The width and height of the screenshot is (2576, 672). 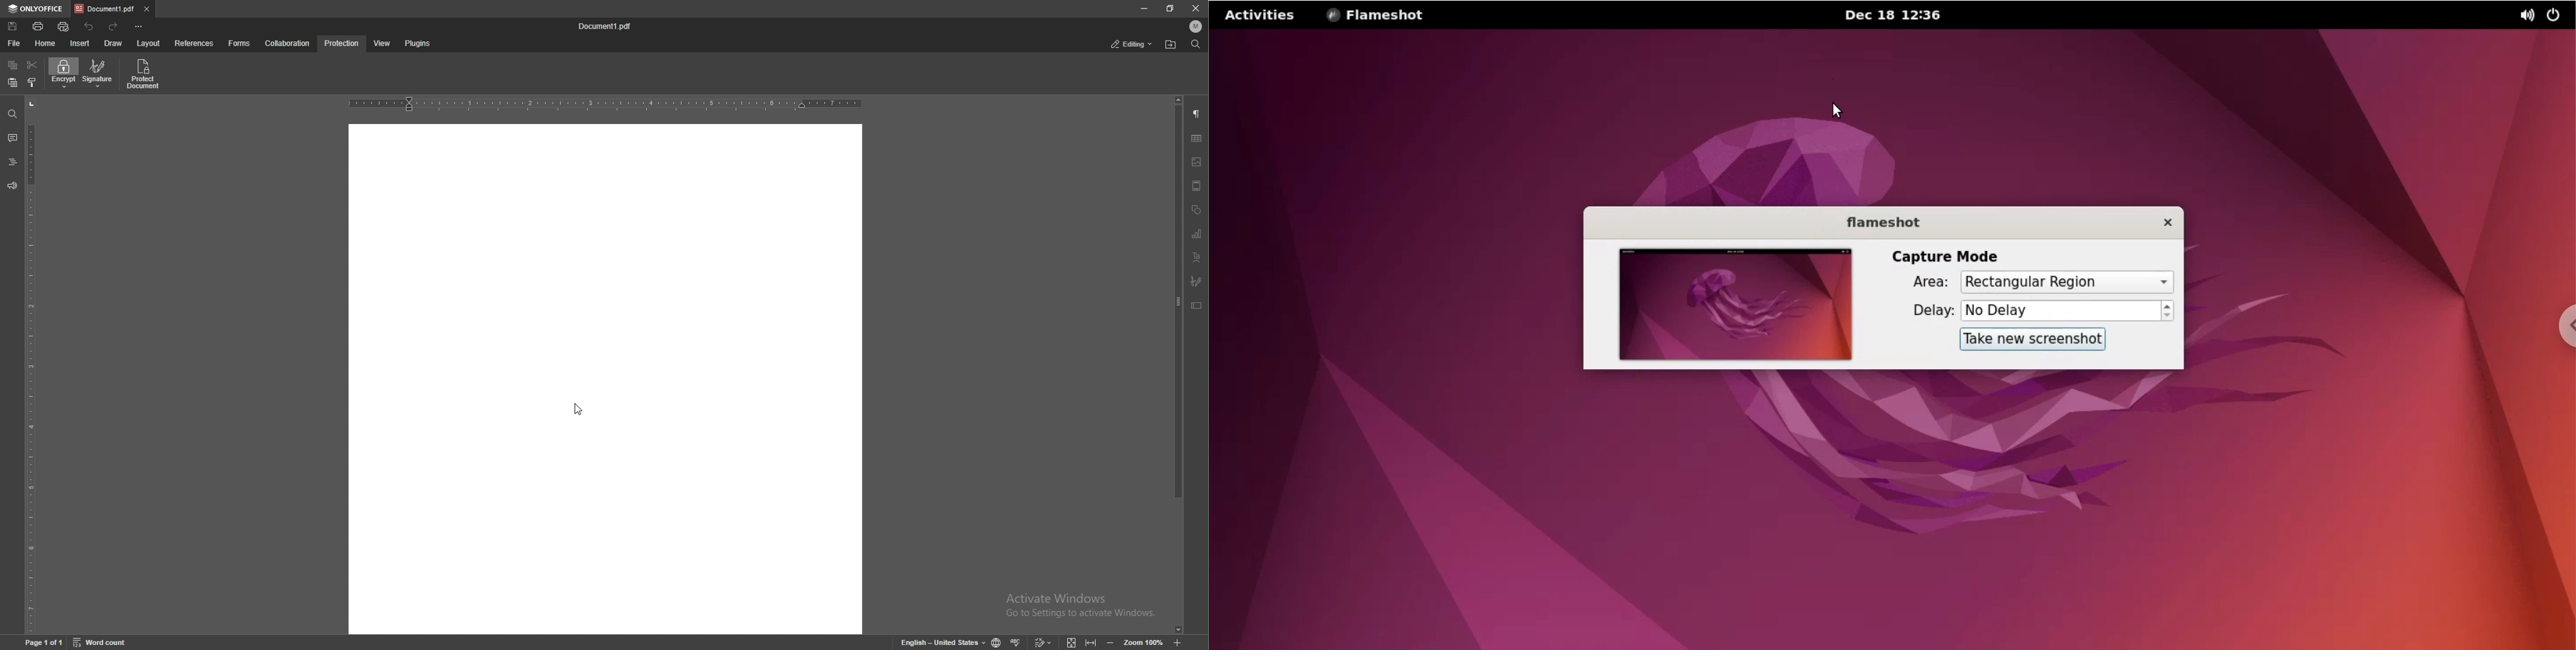 I want to click on profile, so click(x=1194, y=26).